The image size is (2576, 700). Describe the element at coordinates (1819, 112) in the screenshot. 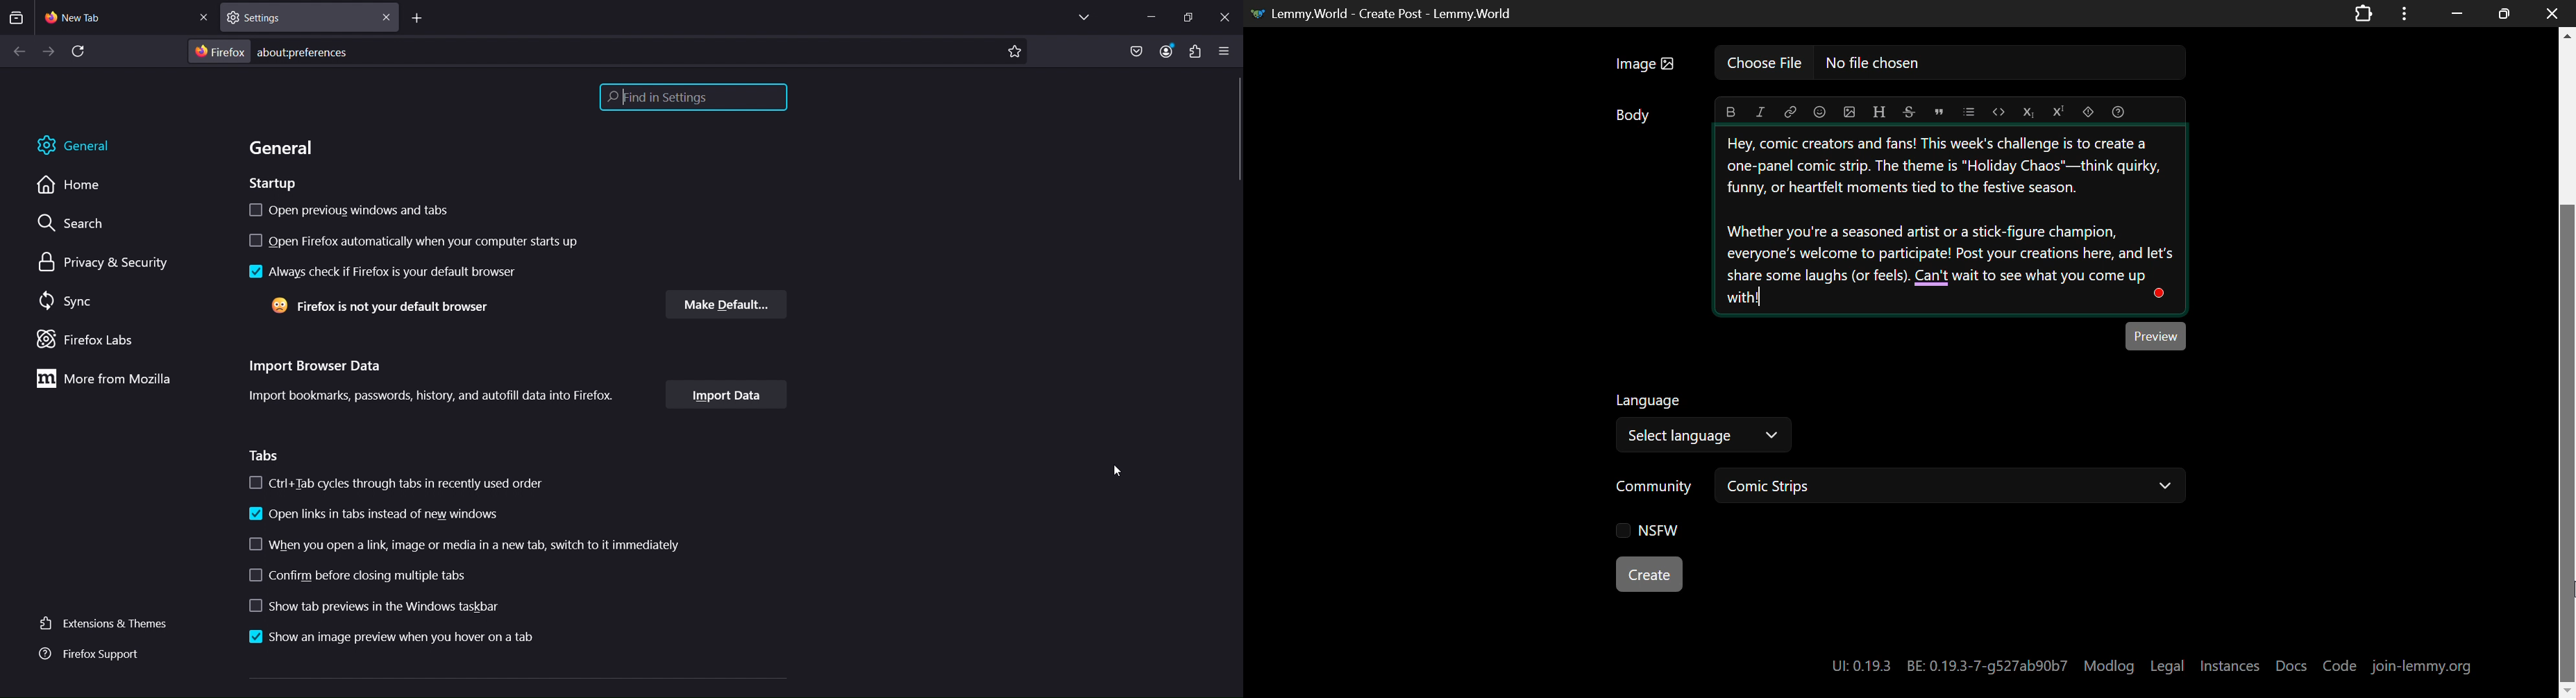

I see `Emoji` at that location.